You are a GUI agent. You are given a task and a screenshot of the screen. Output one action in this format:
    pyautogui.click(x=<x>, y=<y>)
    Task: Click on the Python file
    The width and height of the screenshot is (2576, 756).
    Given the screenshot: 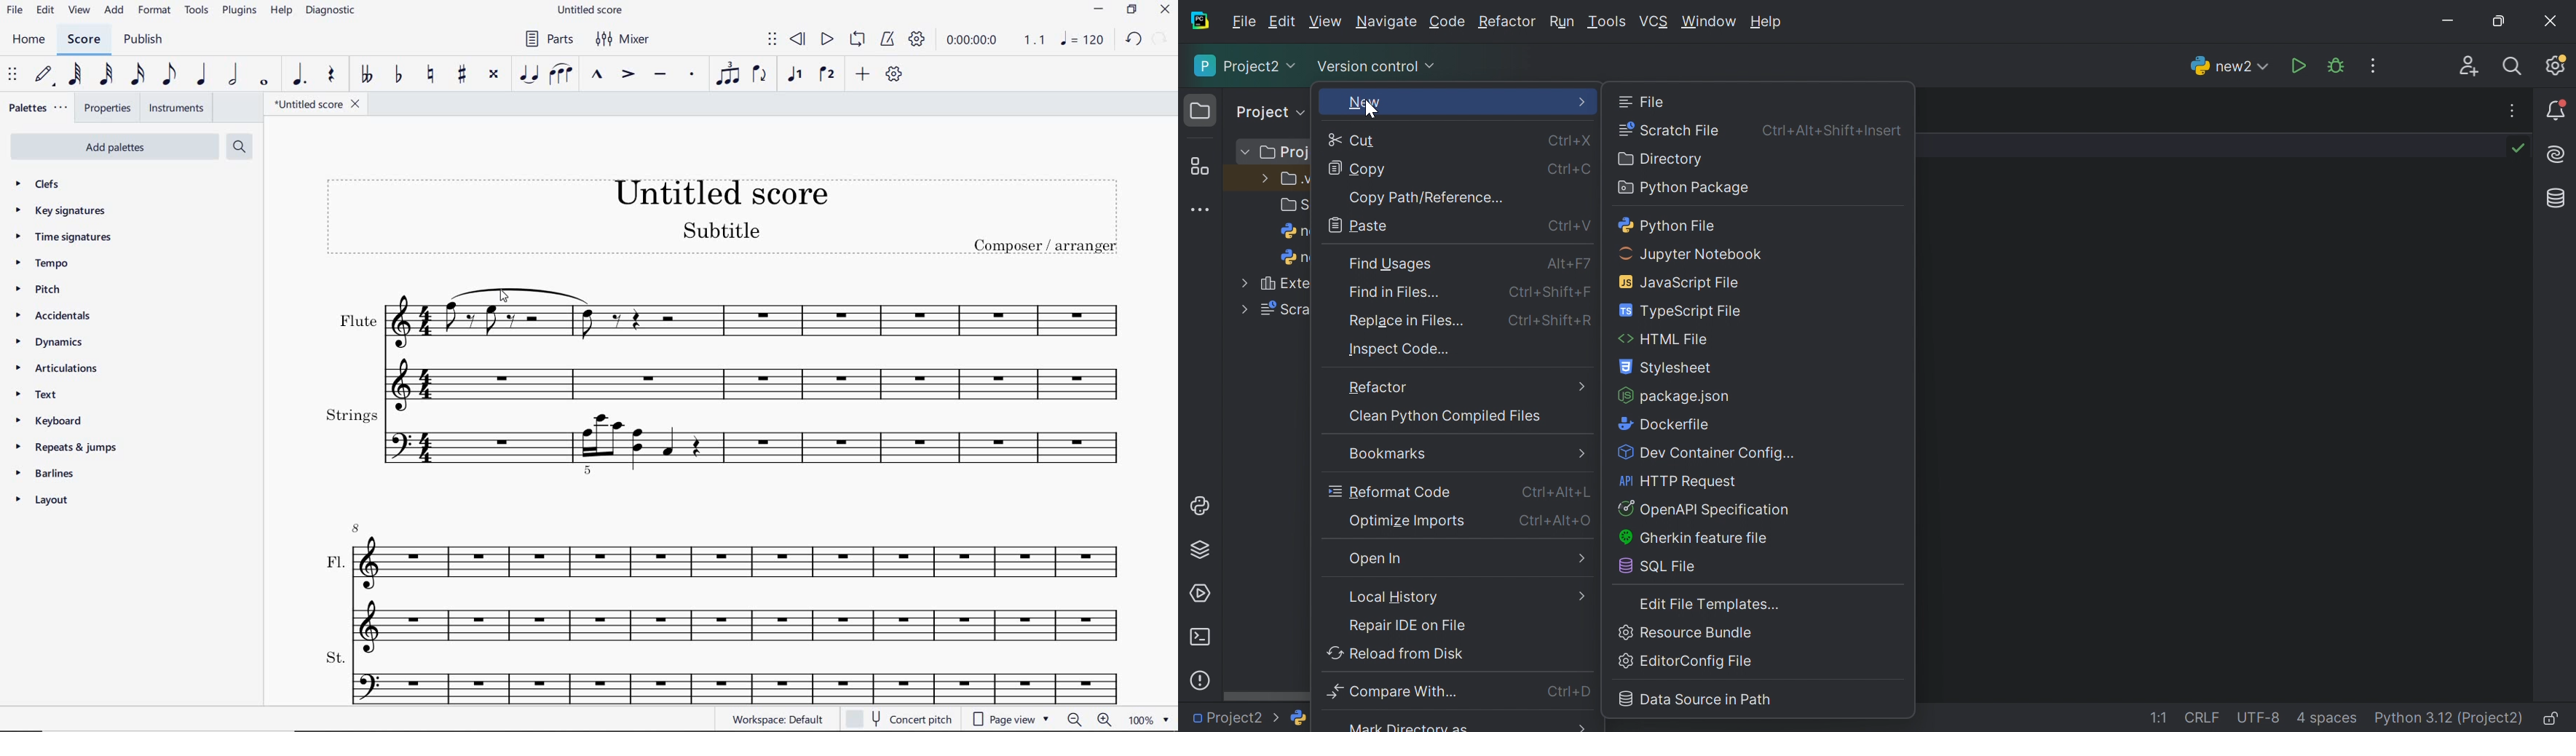 What is the action you would take?
    pyautogui.click(x=1671, y=226)
    